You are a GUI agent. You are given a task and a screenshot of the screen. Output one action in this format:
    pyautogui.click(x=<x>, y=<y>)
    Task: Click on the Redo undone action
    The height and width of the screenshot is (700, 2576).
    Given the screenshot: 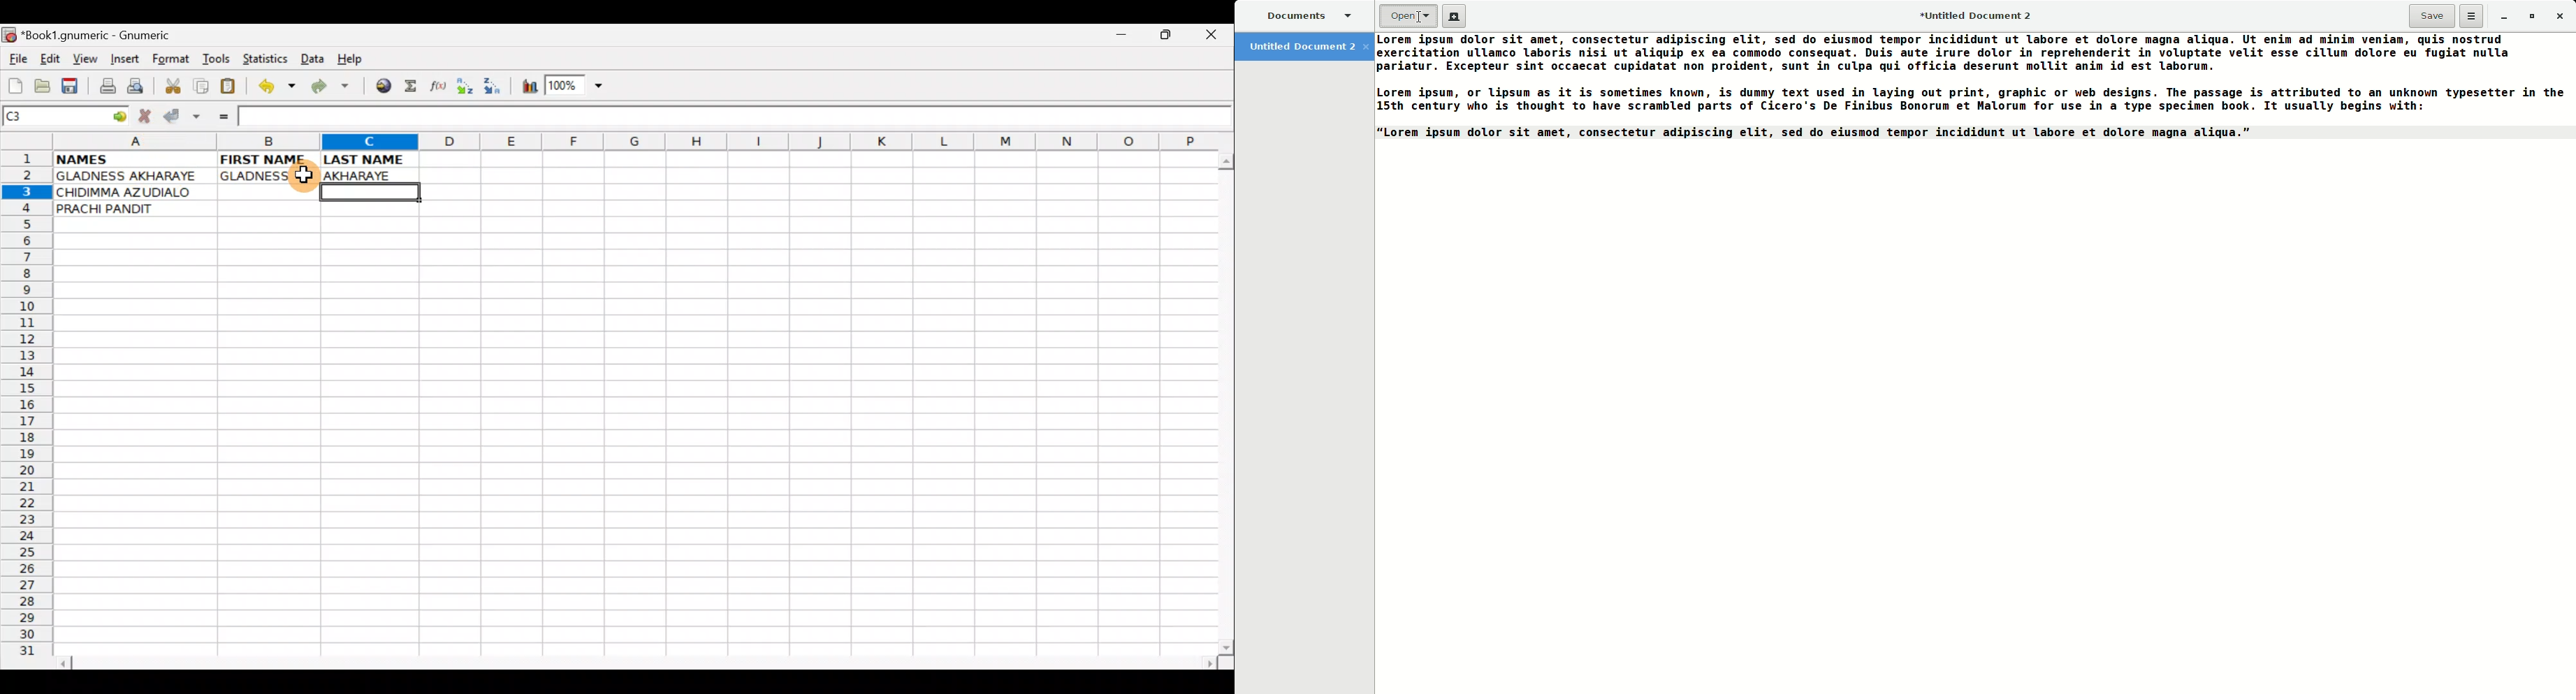 What is the action you would take?
    pyautogui.click(x=333, y=88)
    